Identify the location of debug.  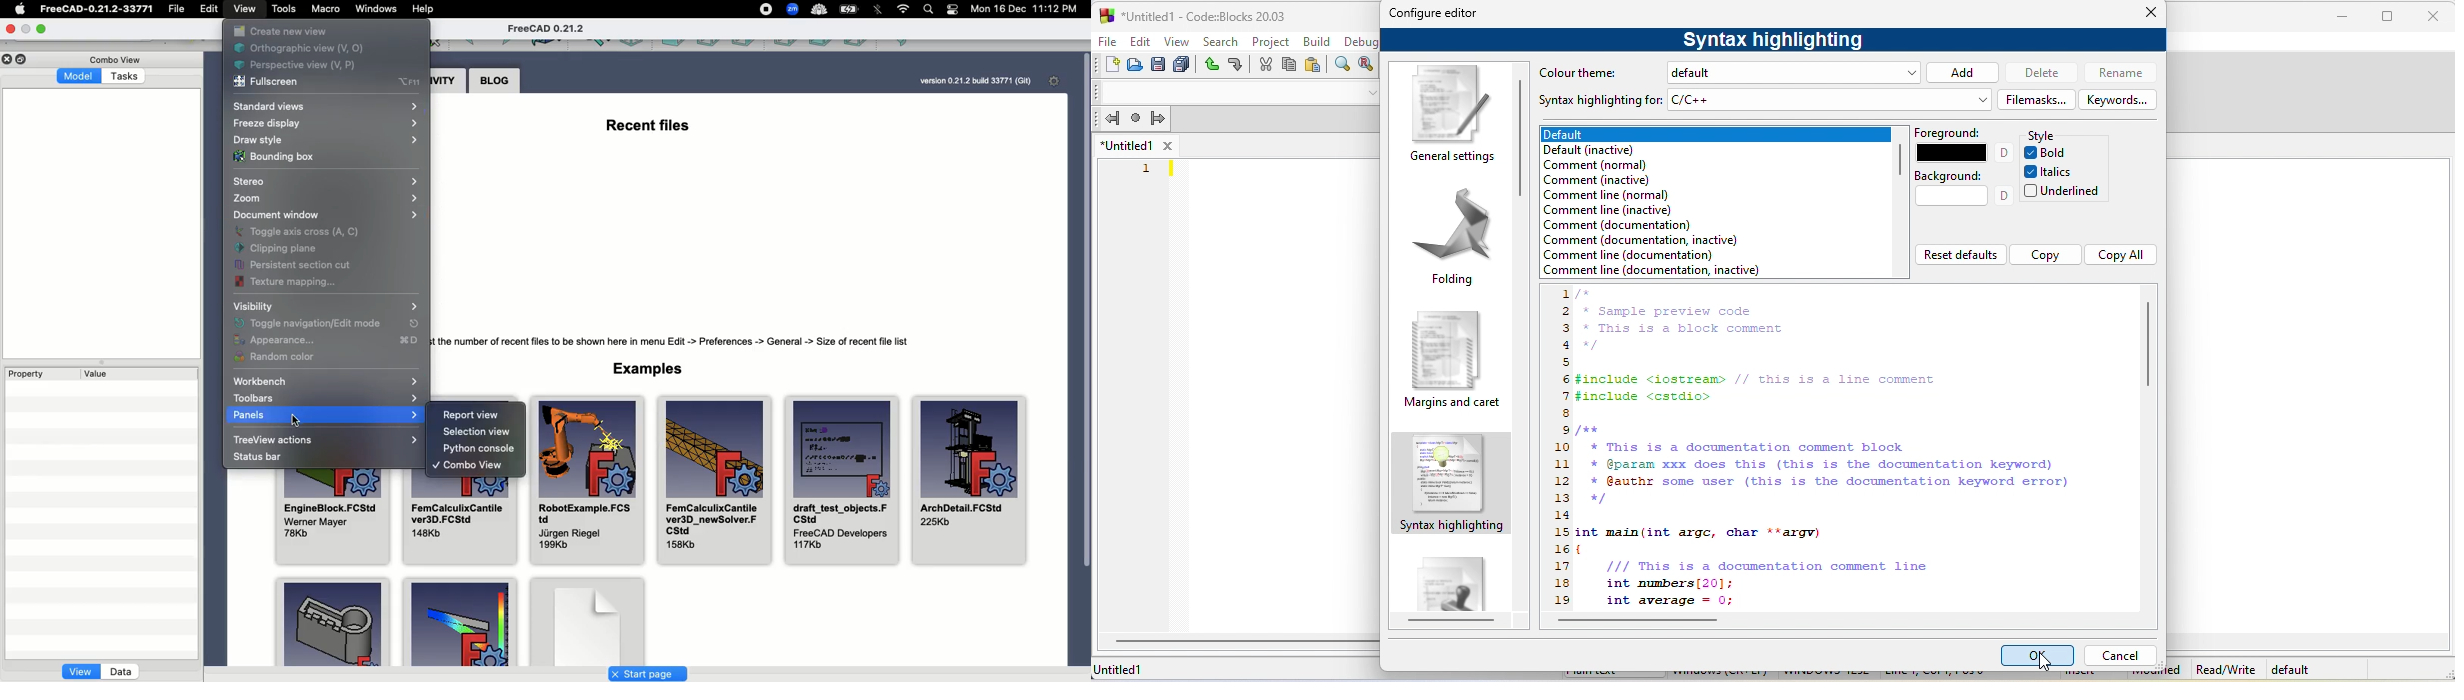
(1361, 41).